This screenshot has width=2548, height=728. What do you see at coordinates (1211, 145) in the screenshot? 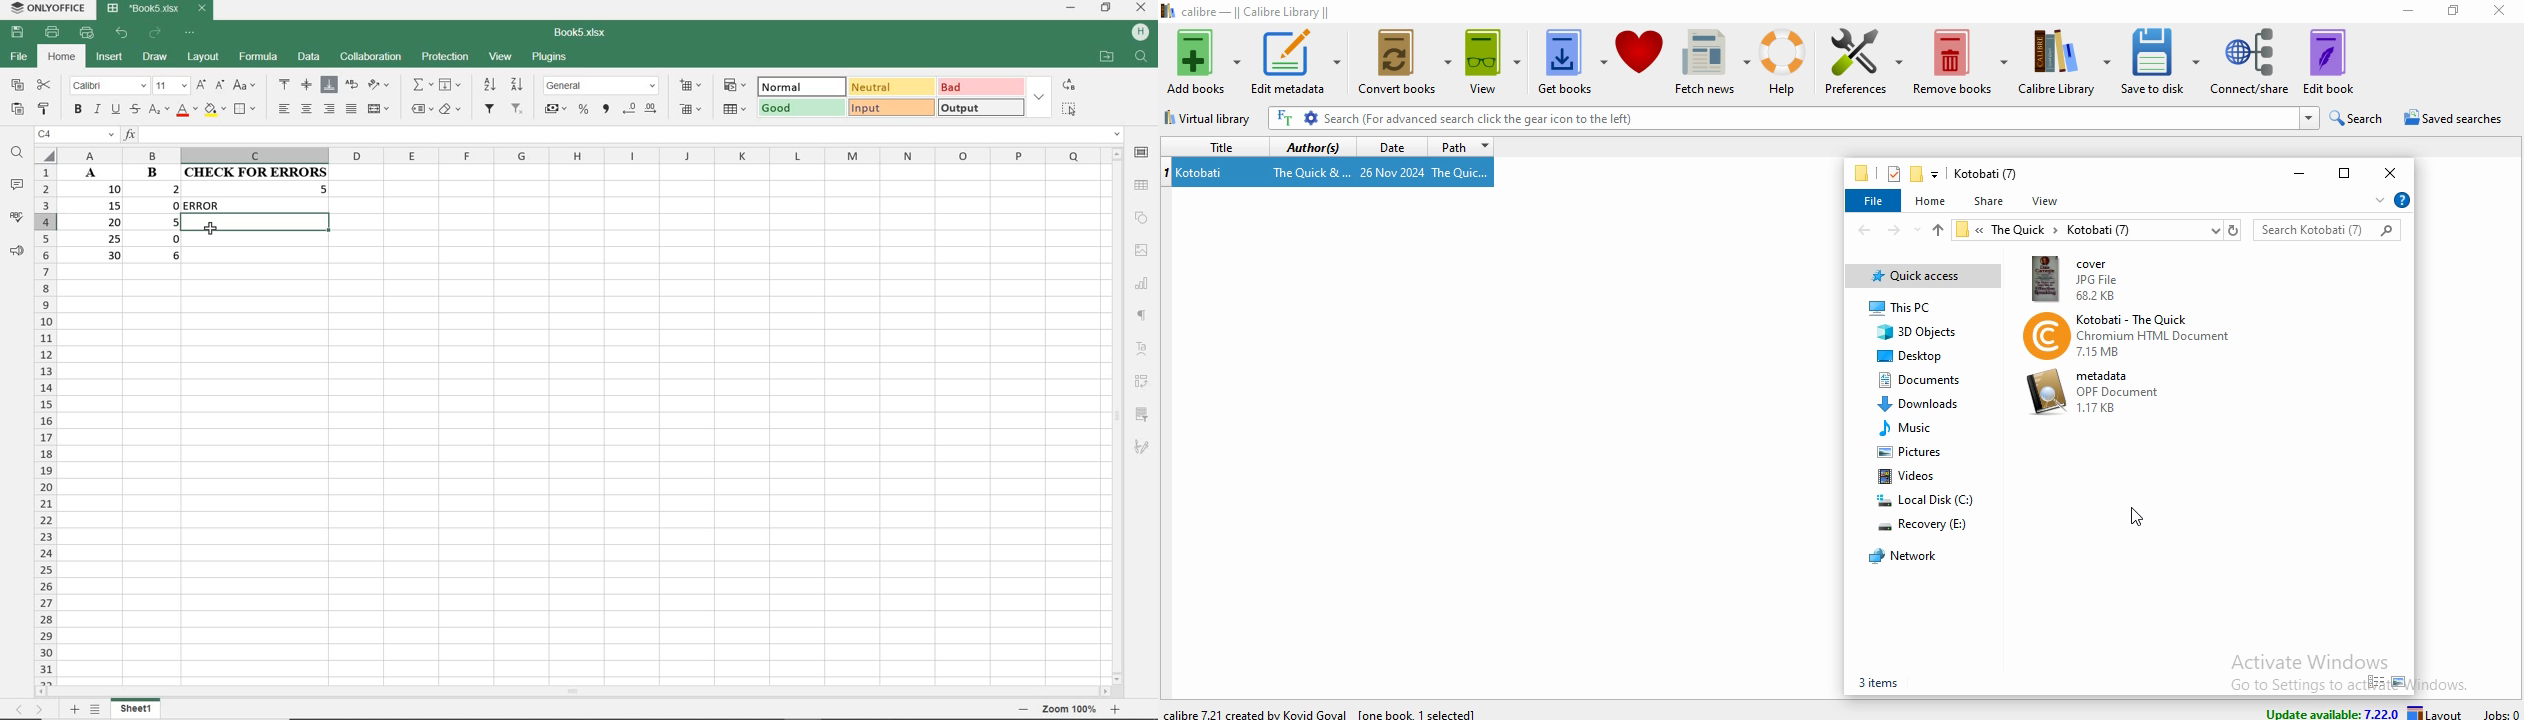
I see `title` at bounding box center [1211, 145].